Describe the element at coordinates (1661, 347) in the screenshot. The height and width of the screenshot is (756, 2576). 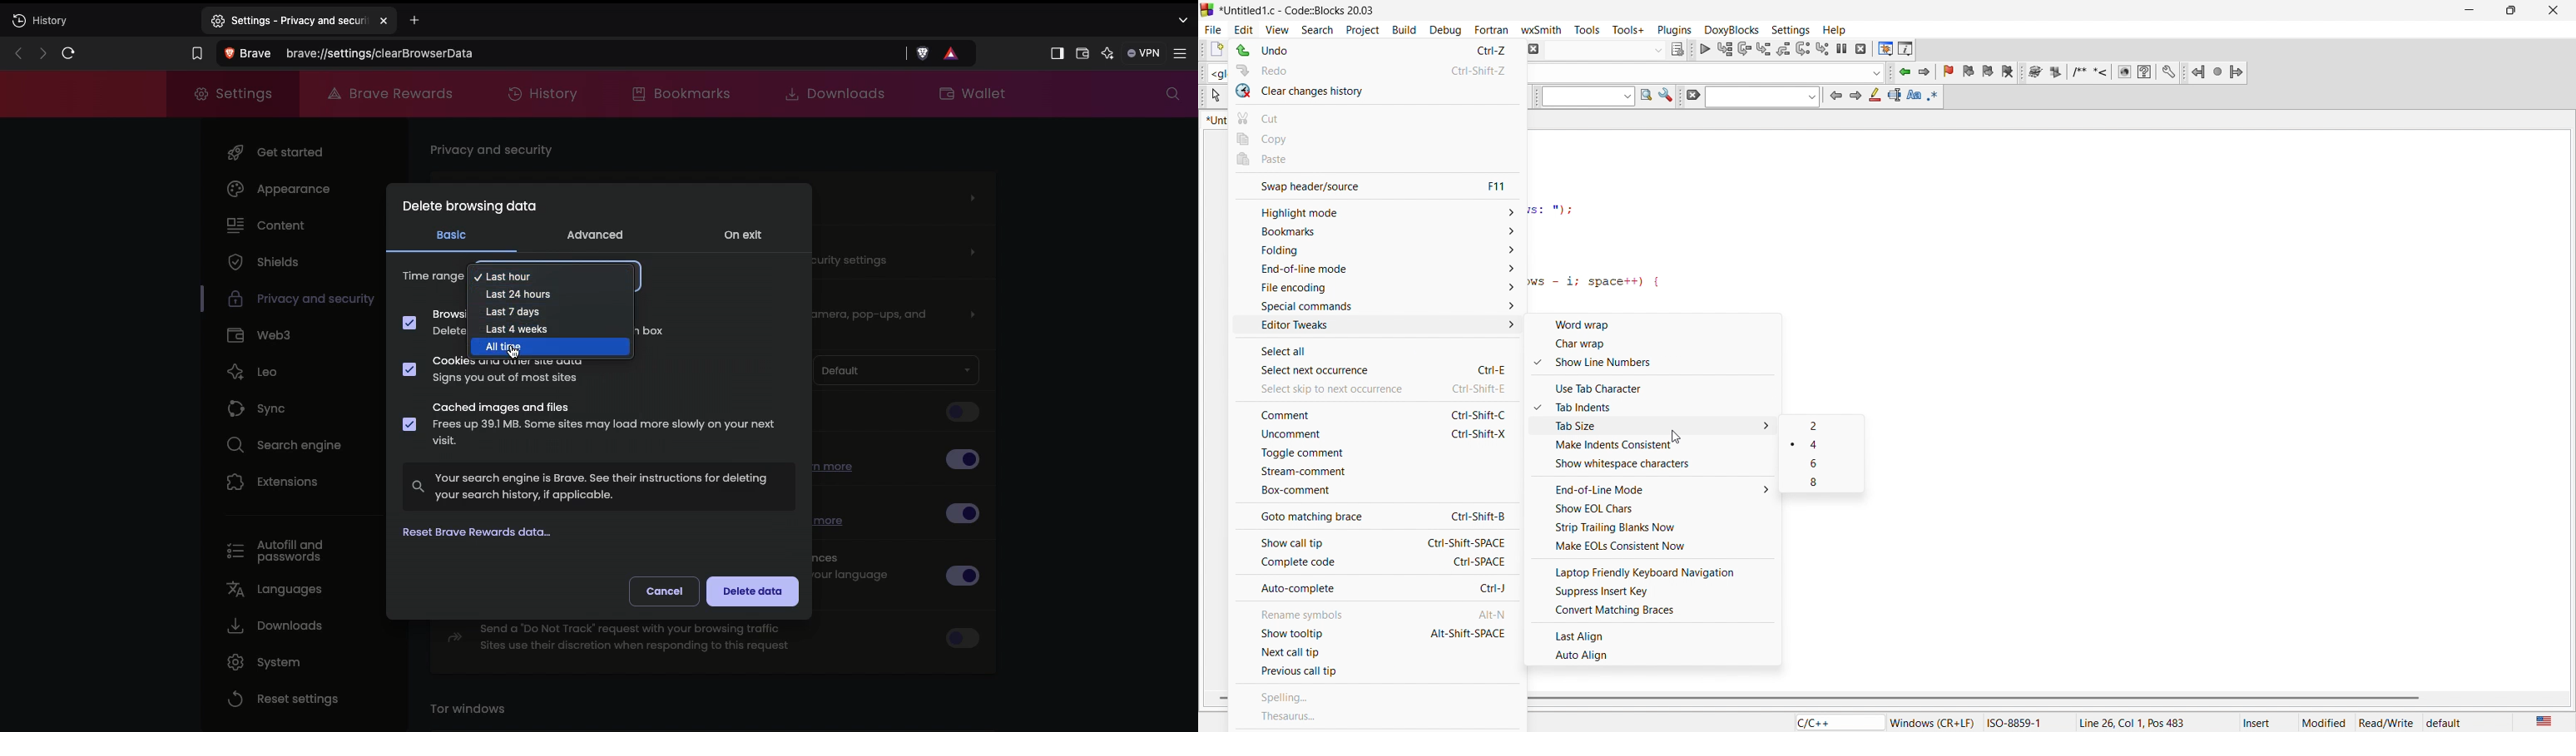
I see `char wrap` at that location.